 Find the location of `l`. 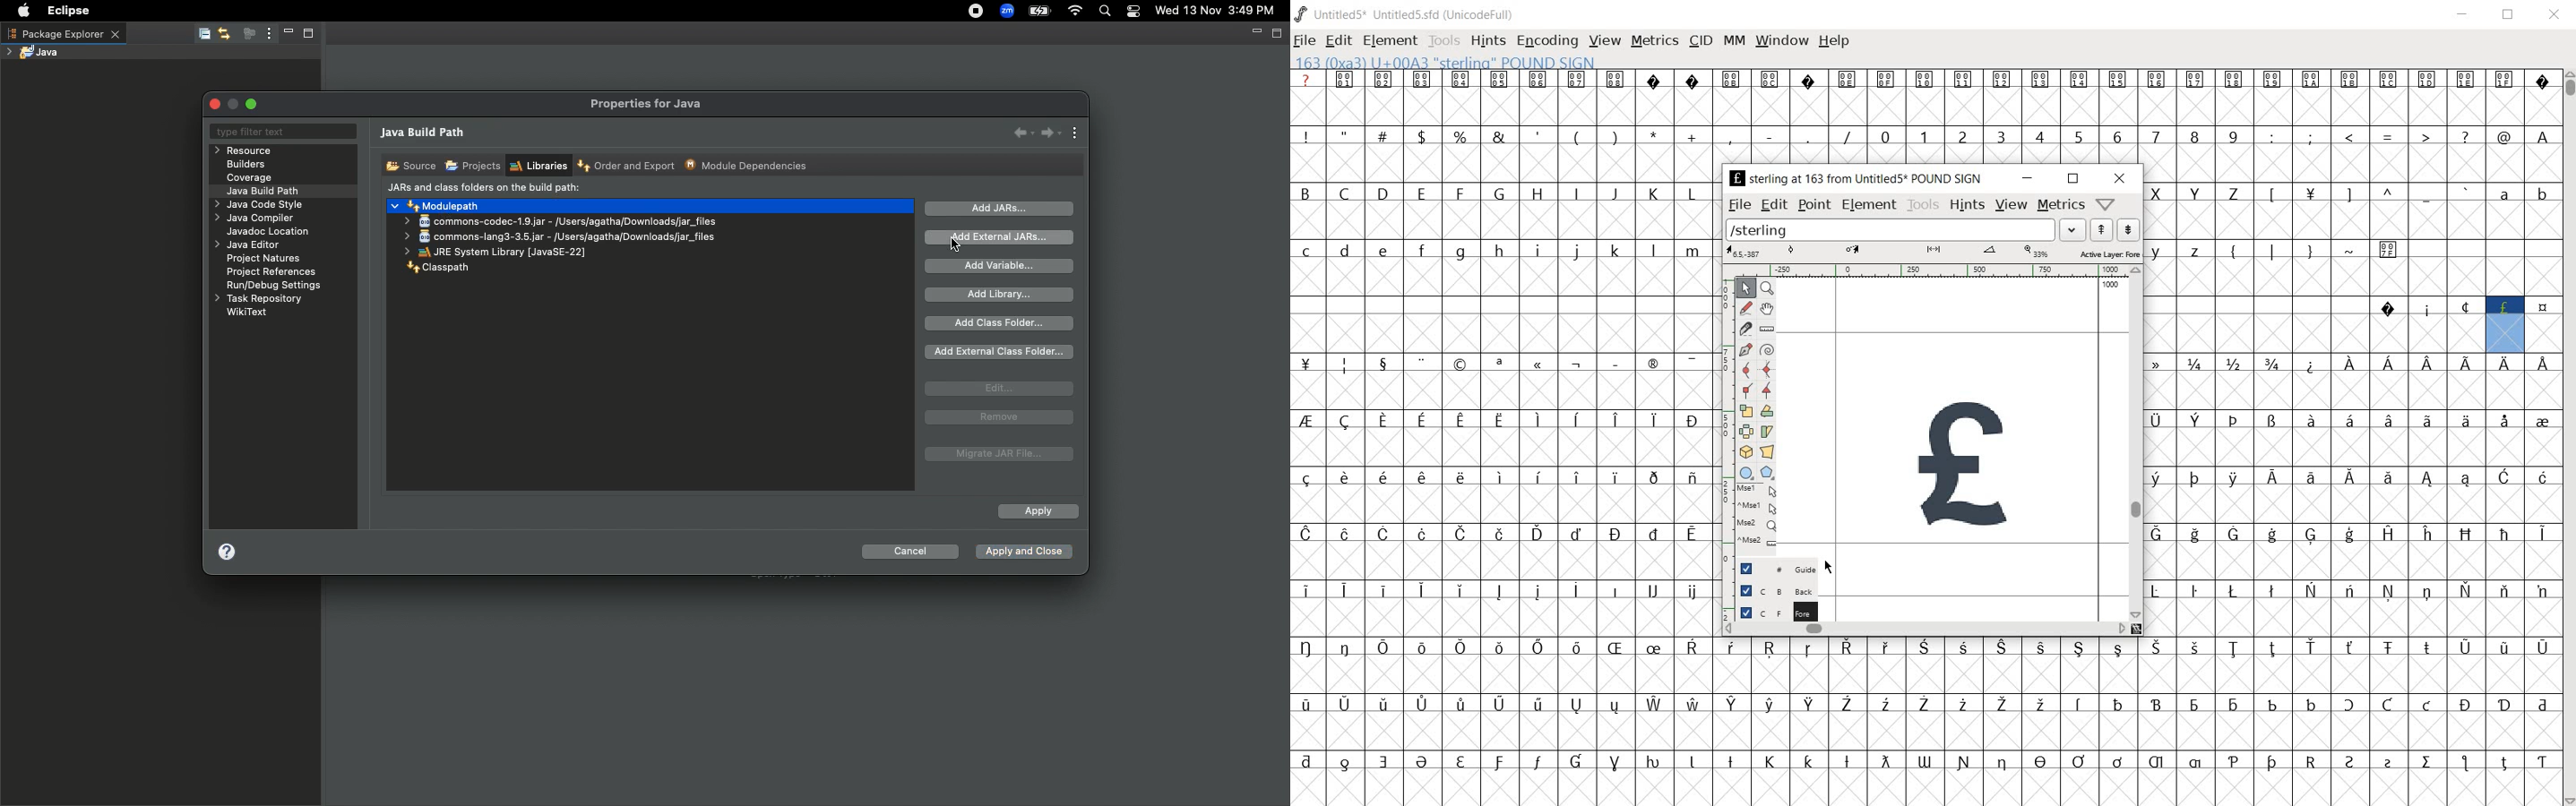

l is located at coordinates (1654, 250).